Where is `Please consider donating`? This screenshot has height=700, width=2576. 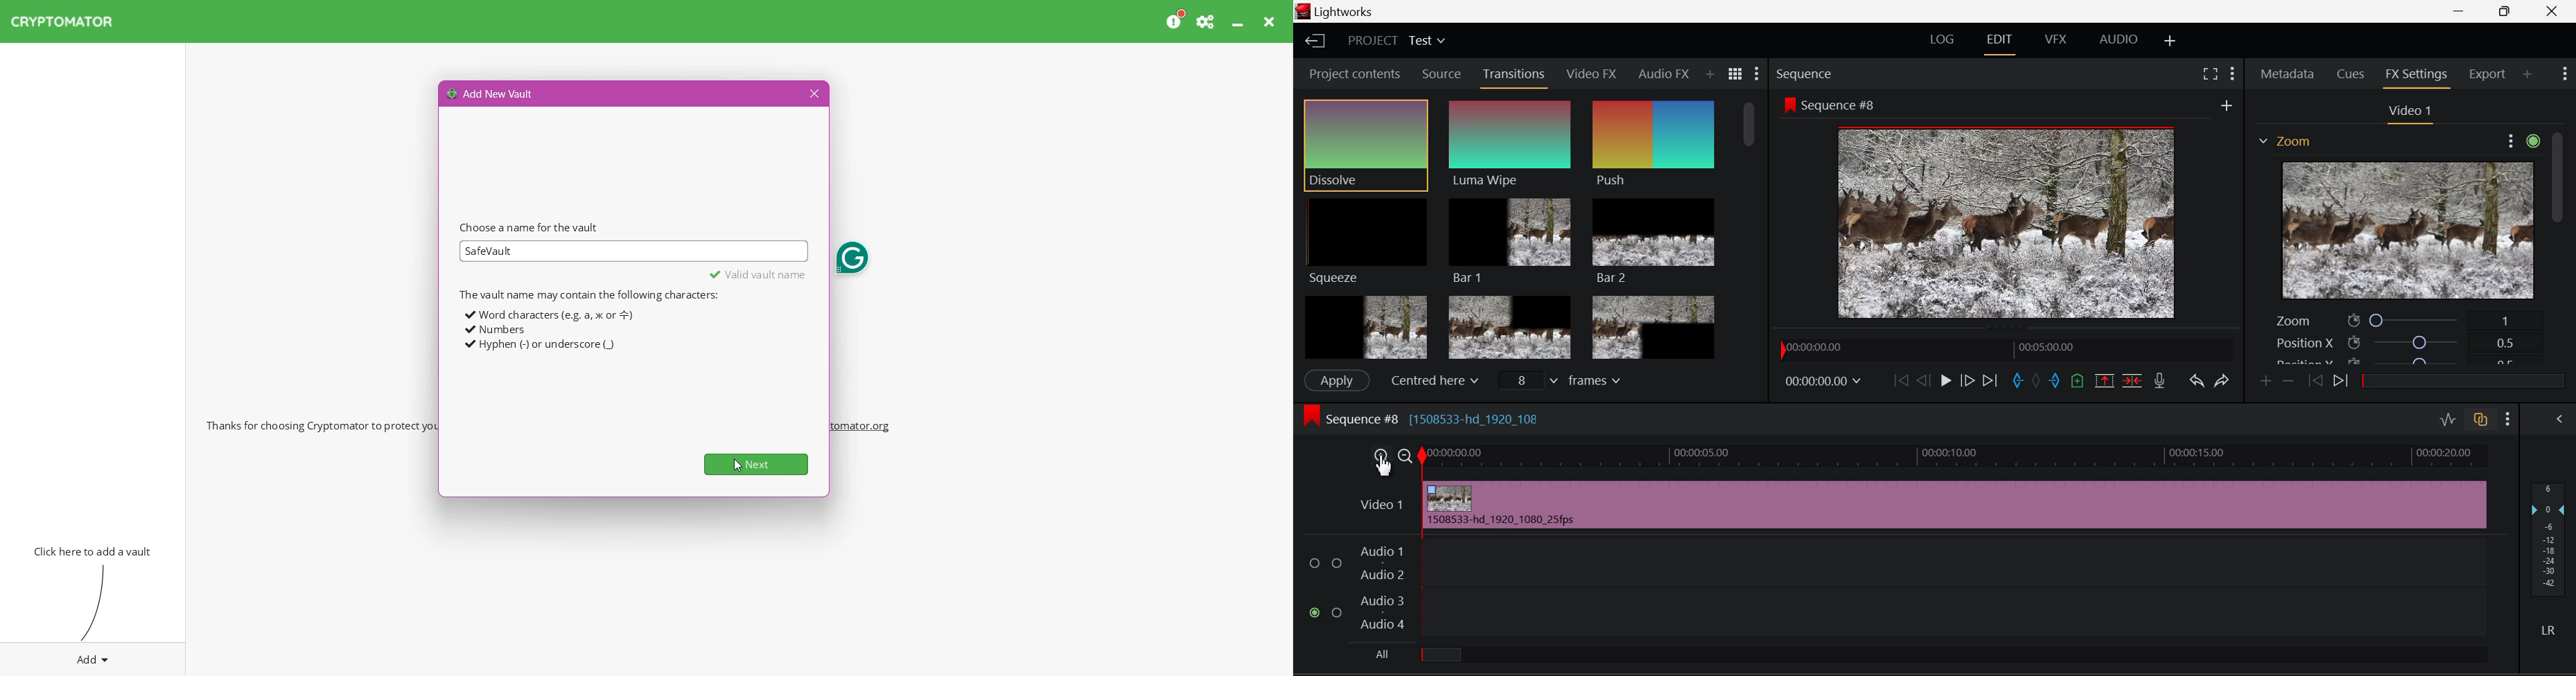
Please consider donating is located at coordinates (1176, 20).